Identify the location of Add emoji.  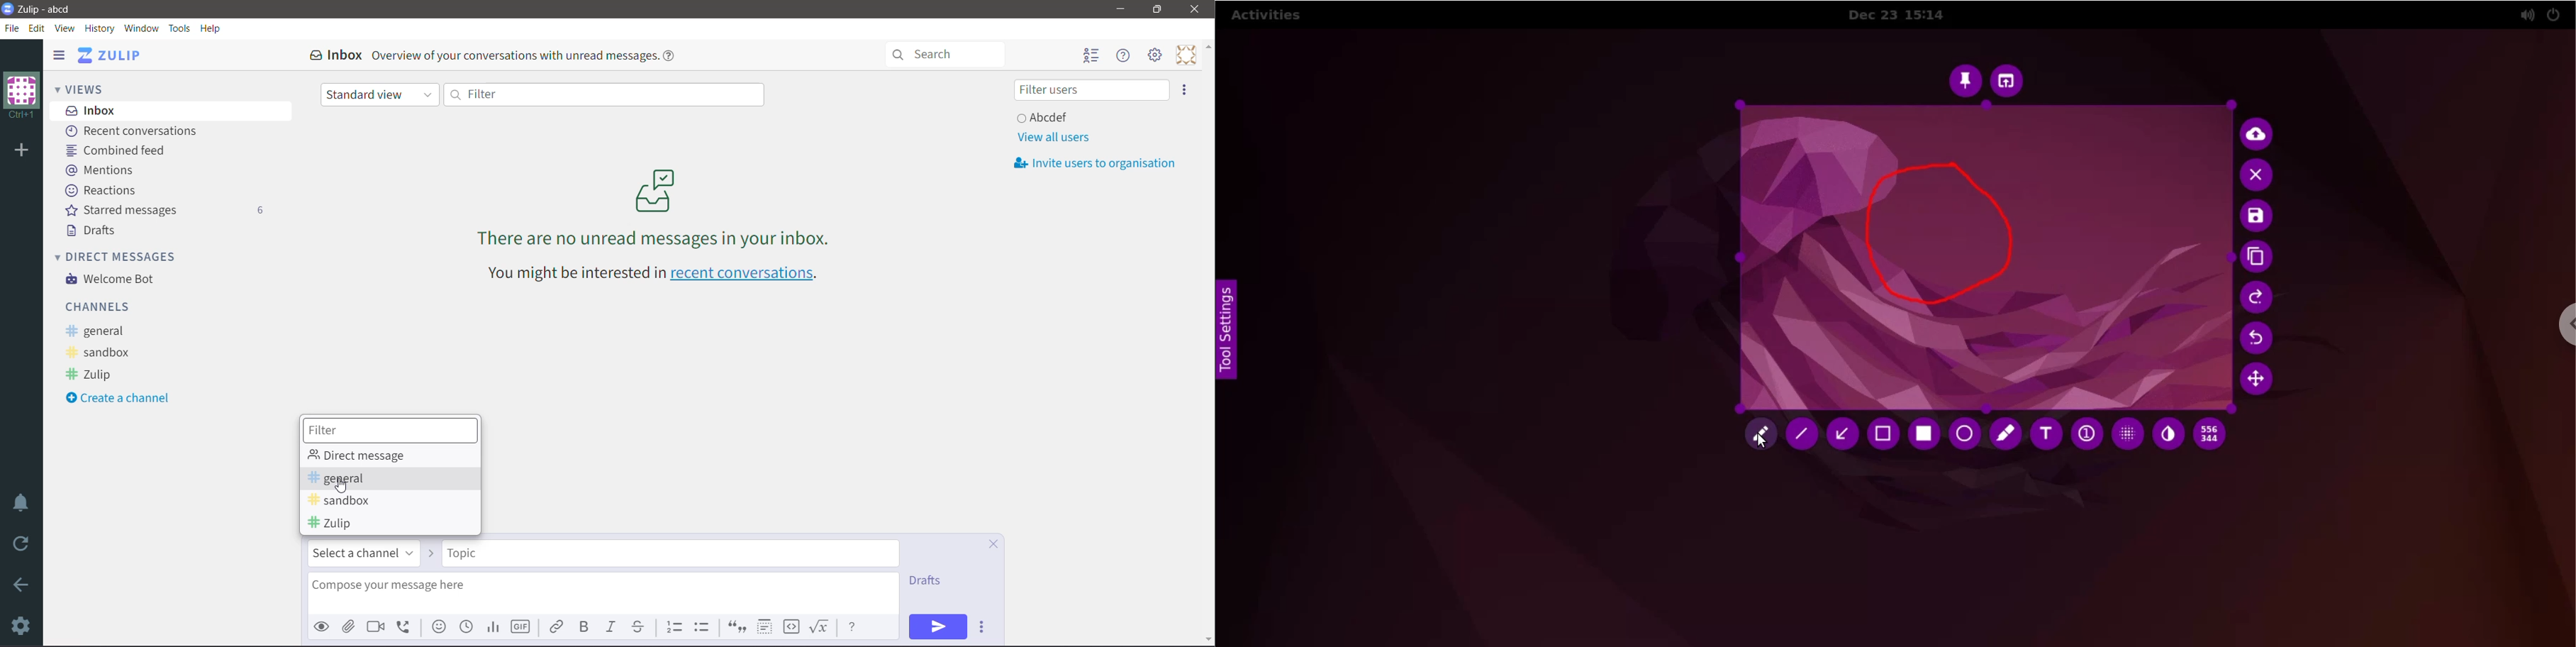
(439, 627).